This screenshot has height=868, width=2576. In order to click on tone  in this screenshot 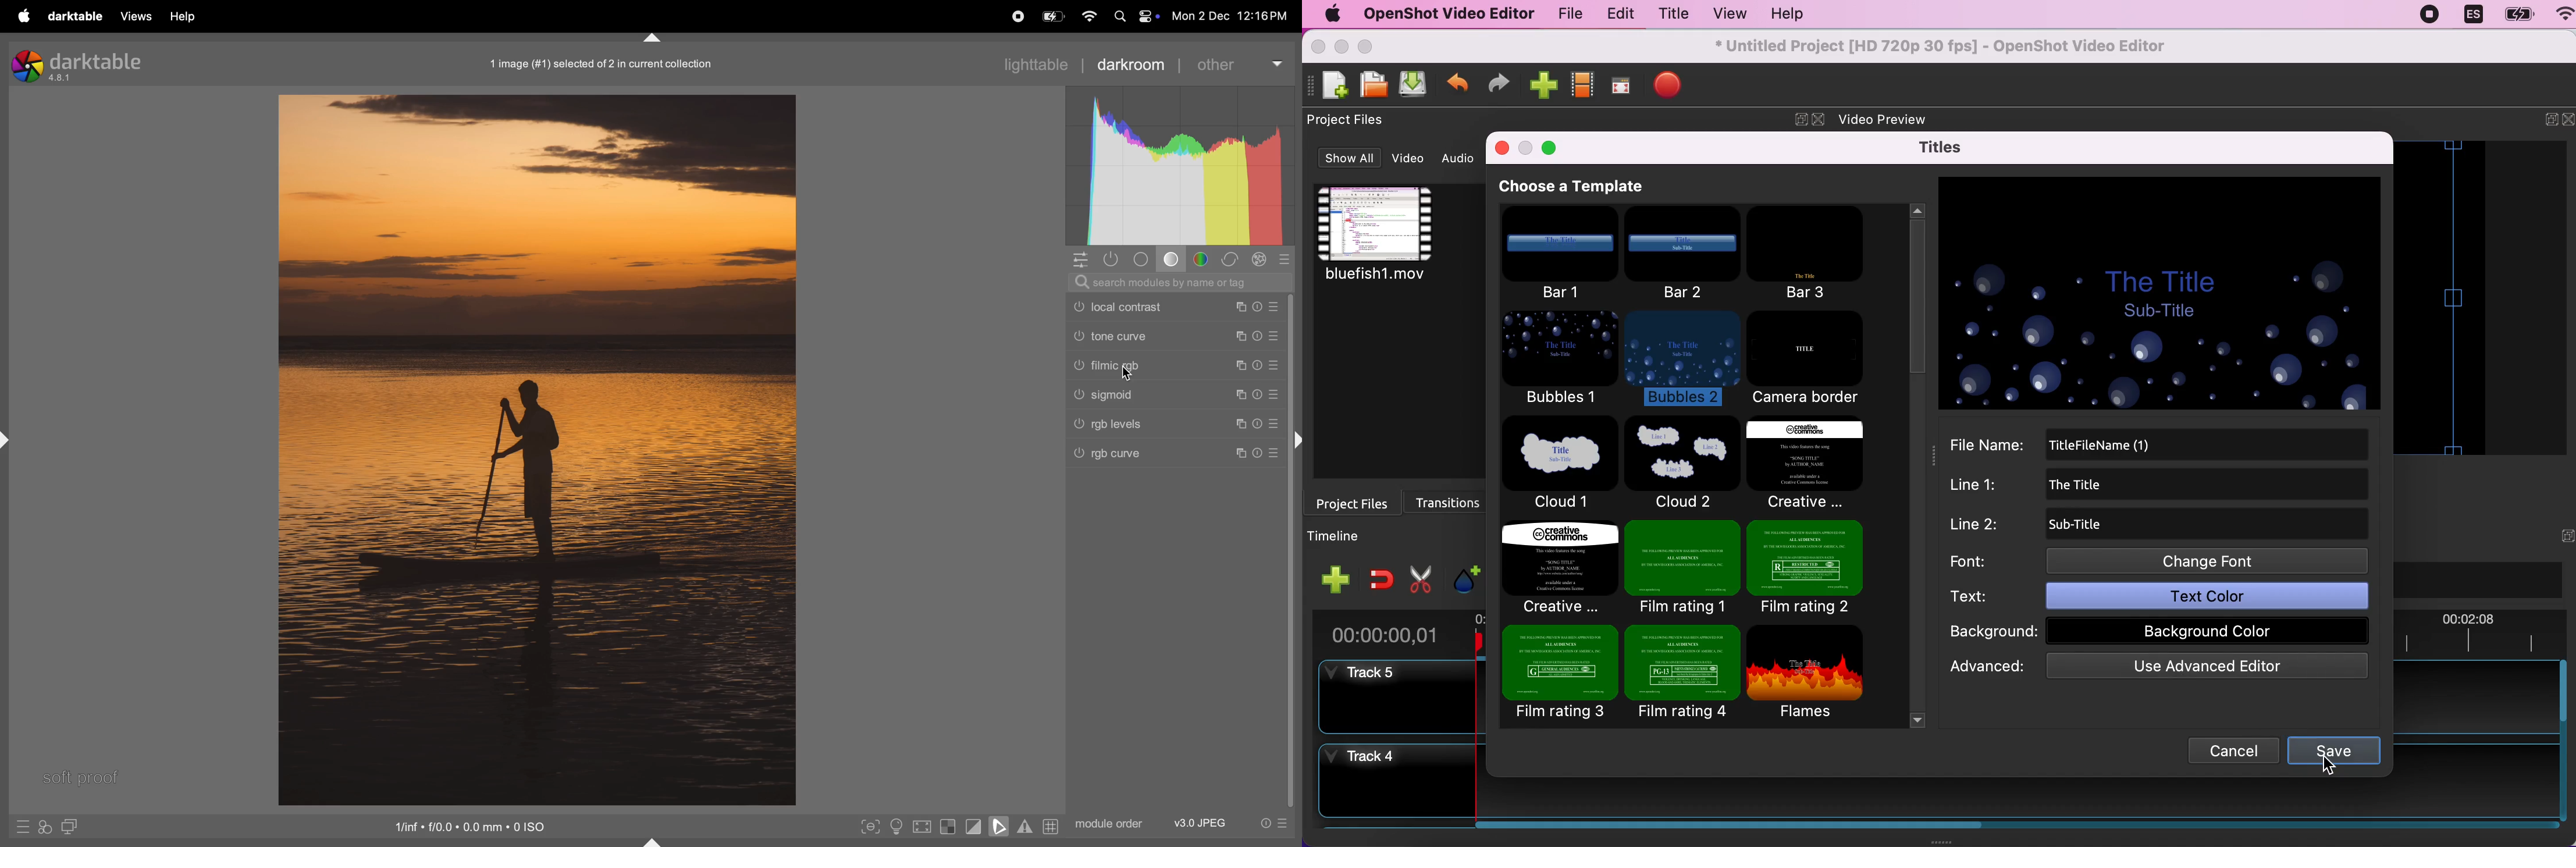, I will do `click(1145, 260)`.